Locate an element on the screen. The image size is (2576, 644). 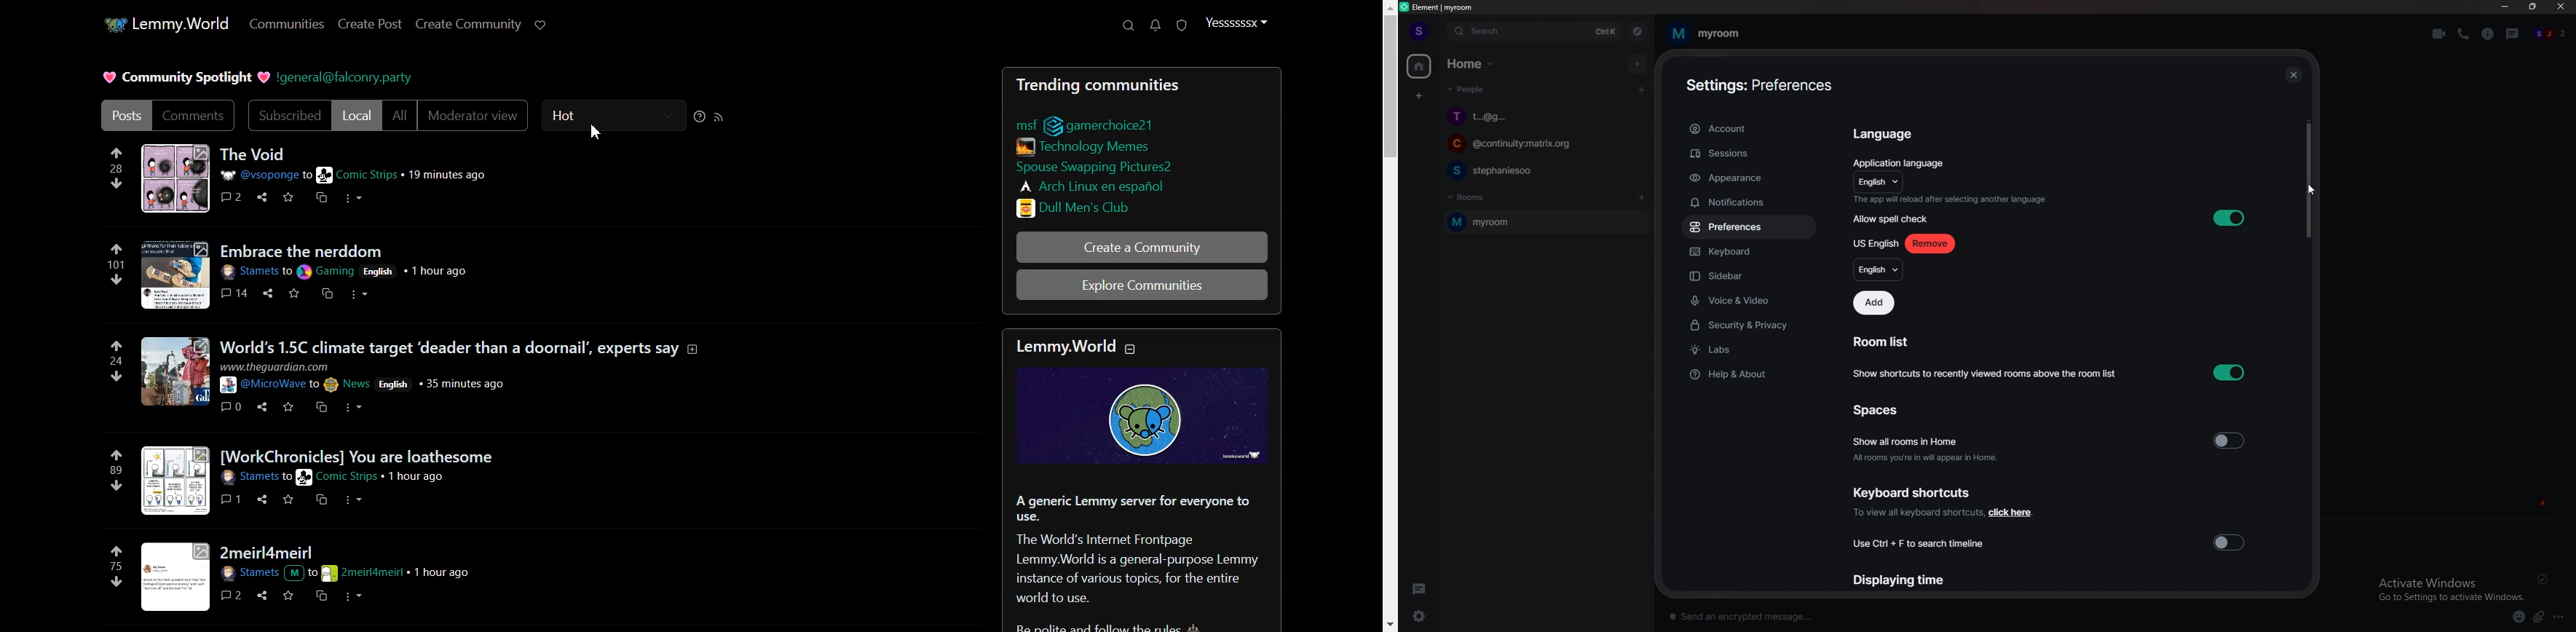
preference is located at coordinates (1748, 228).